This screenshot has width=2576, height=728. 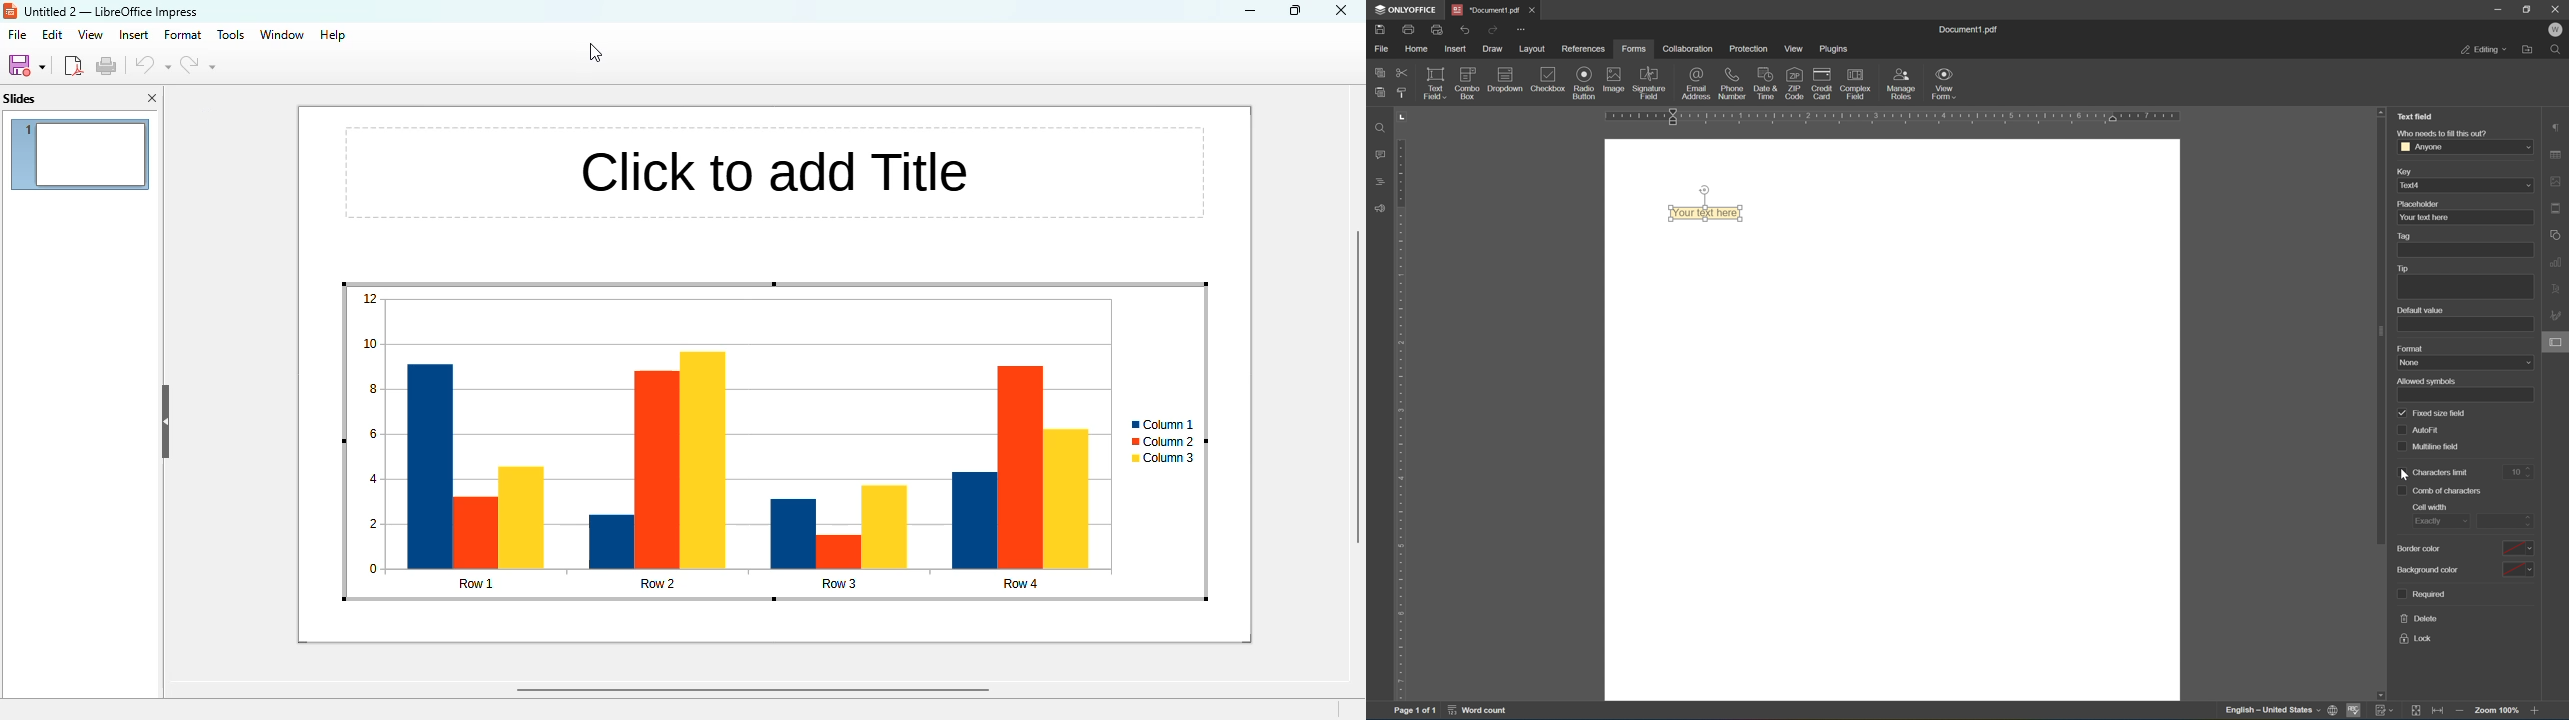 What do you see at coordinates (15, 35) in the screenshot?
I see `file` at bounding box center [15, 35].